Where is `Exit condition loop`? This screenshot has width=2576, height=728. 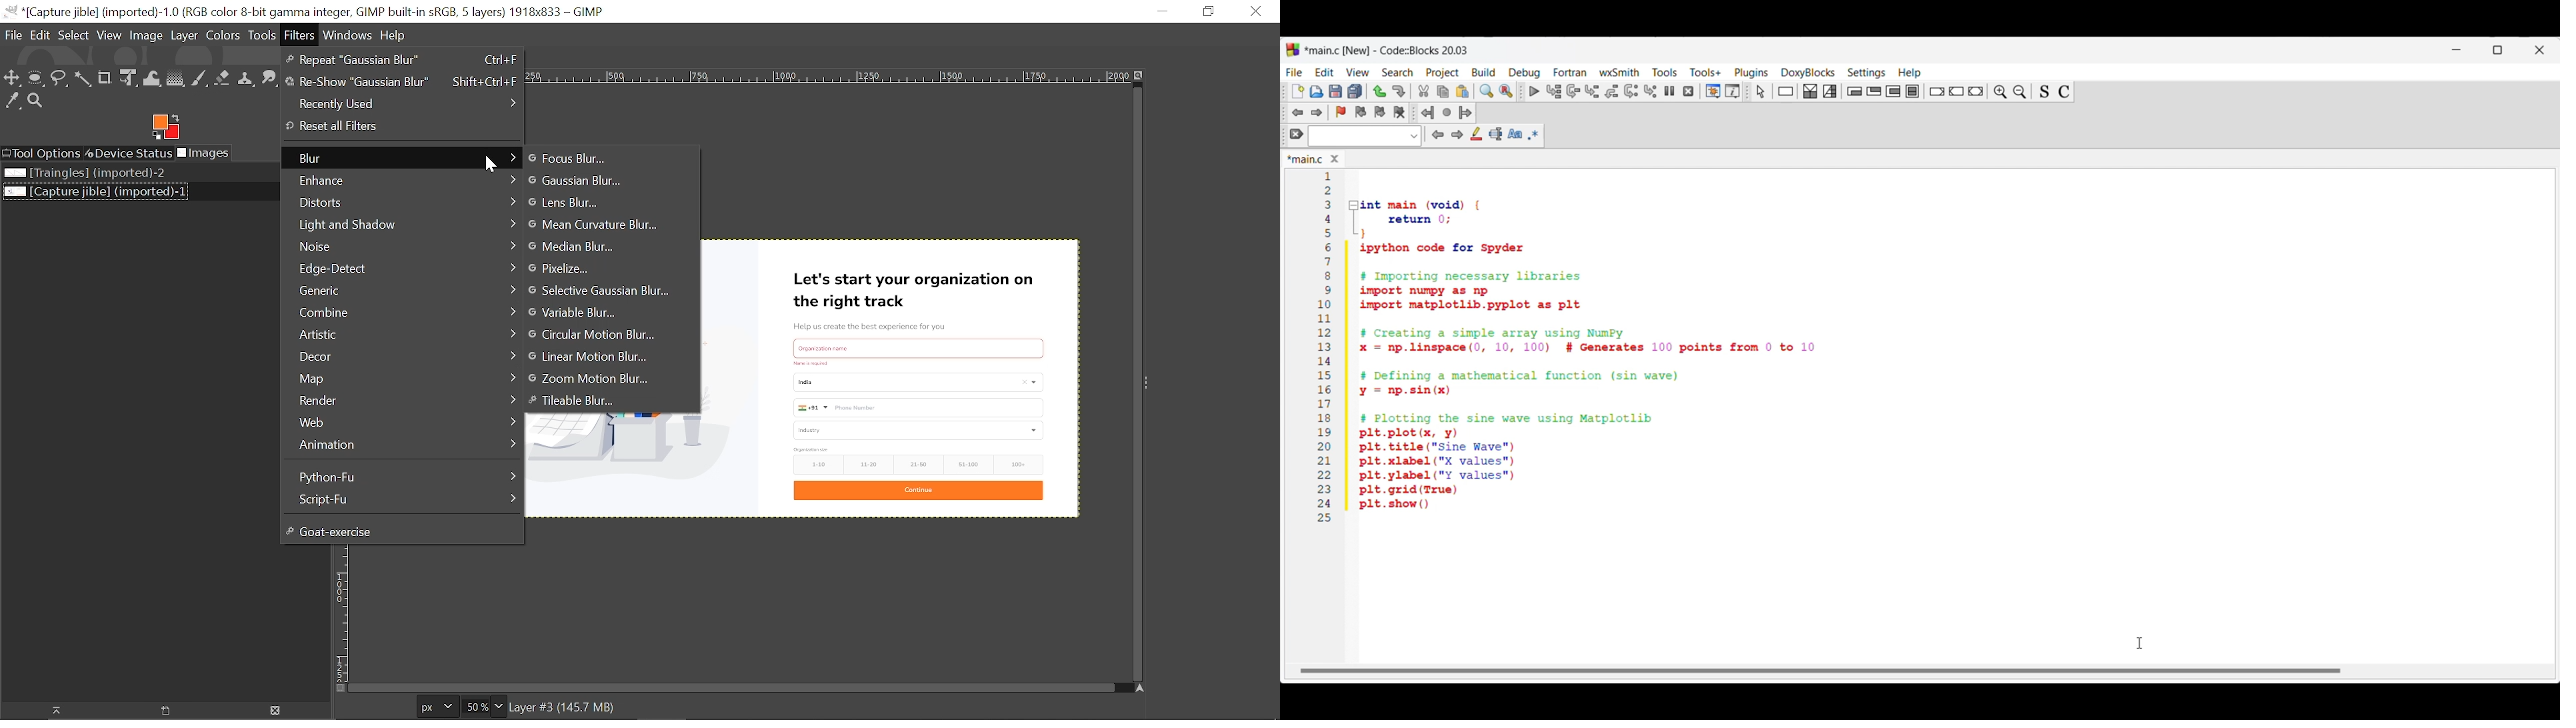
Exit condition loop is located at coordinates (1874, 91).